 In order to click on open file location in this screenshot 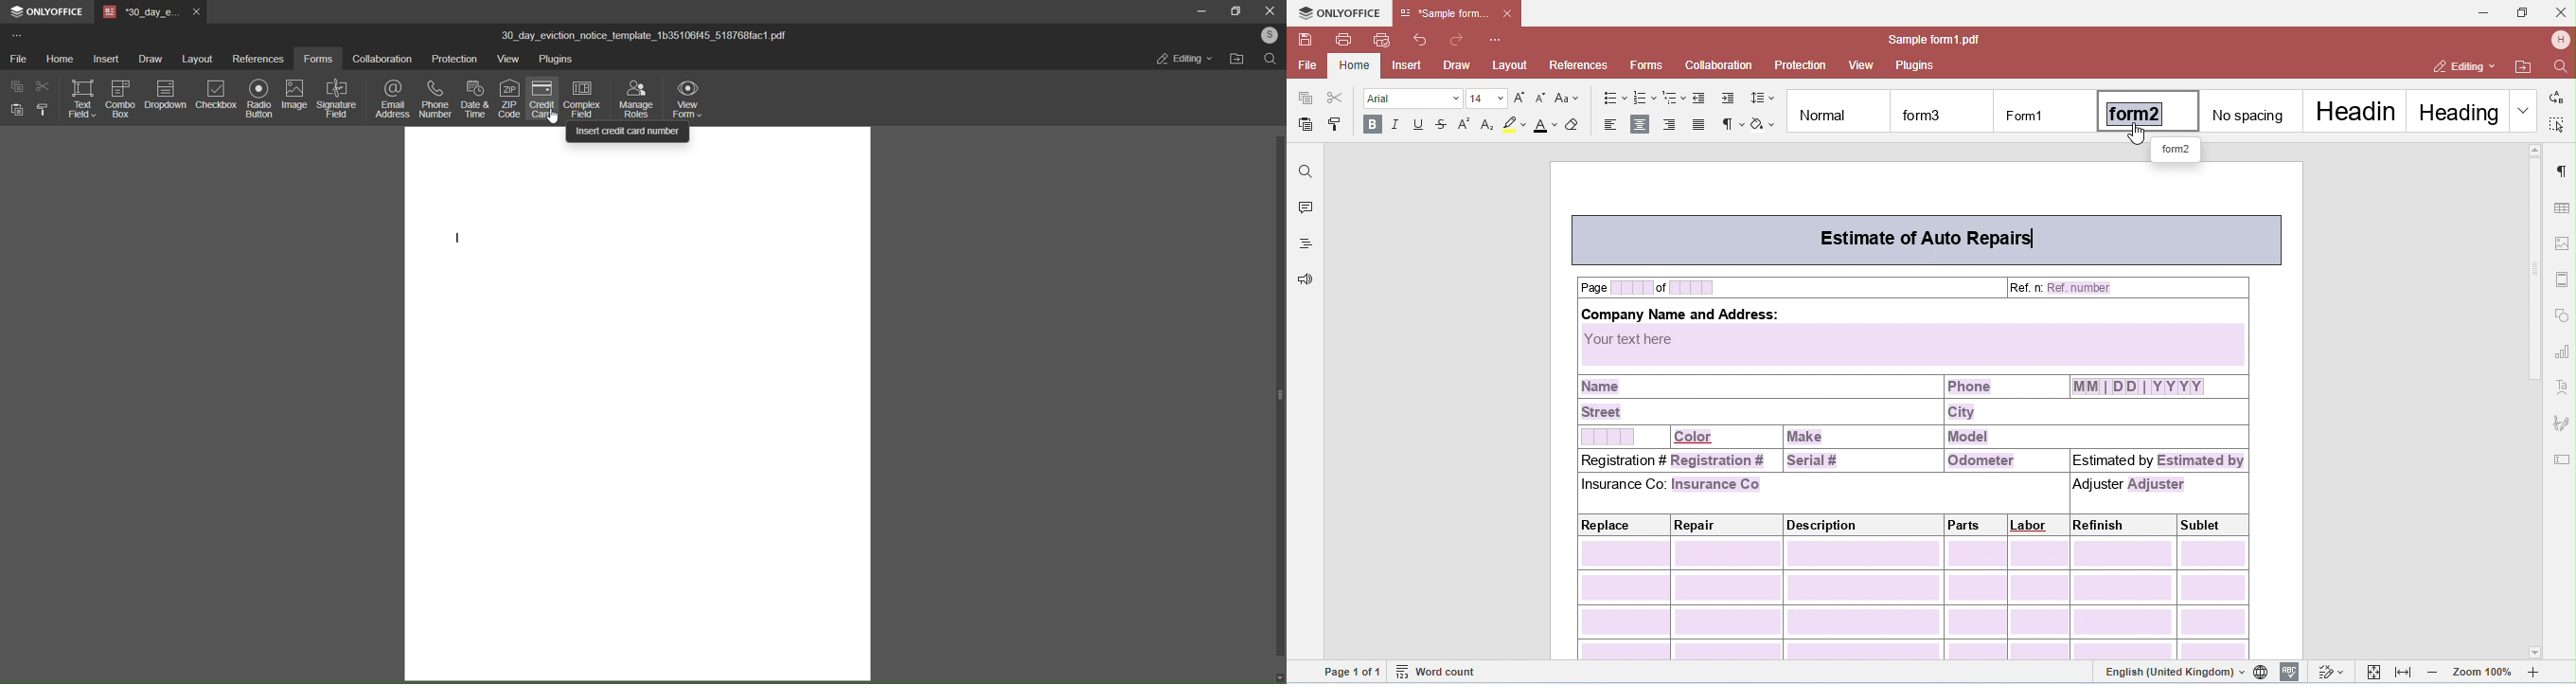, I will do `click(1236, 62)`.